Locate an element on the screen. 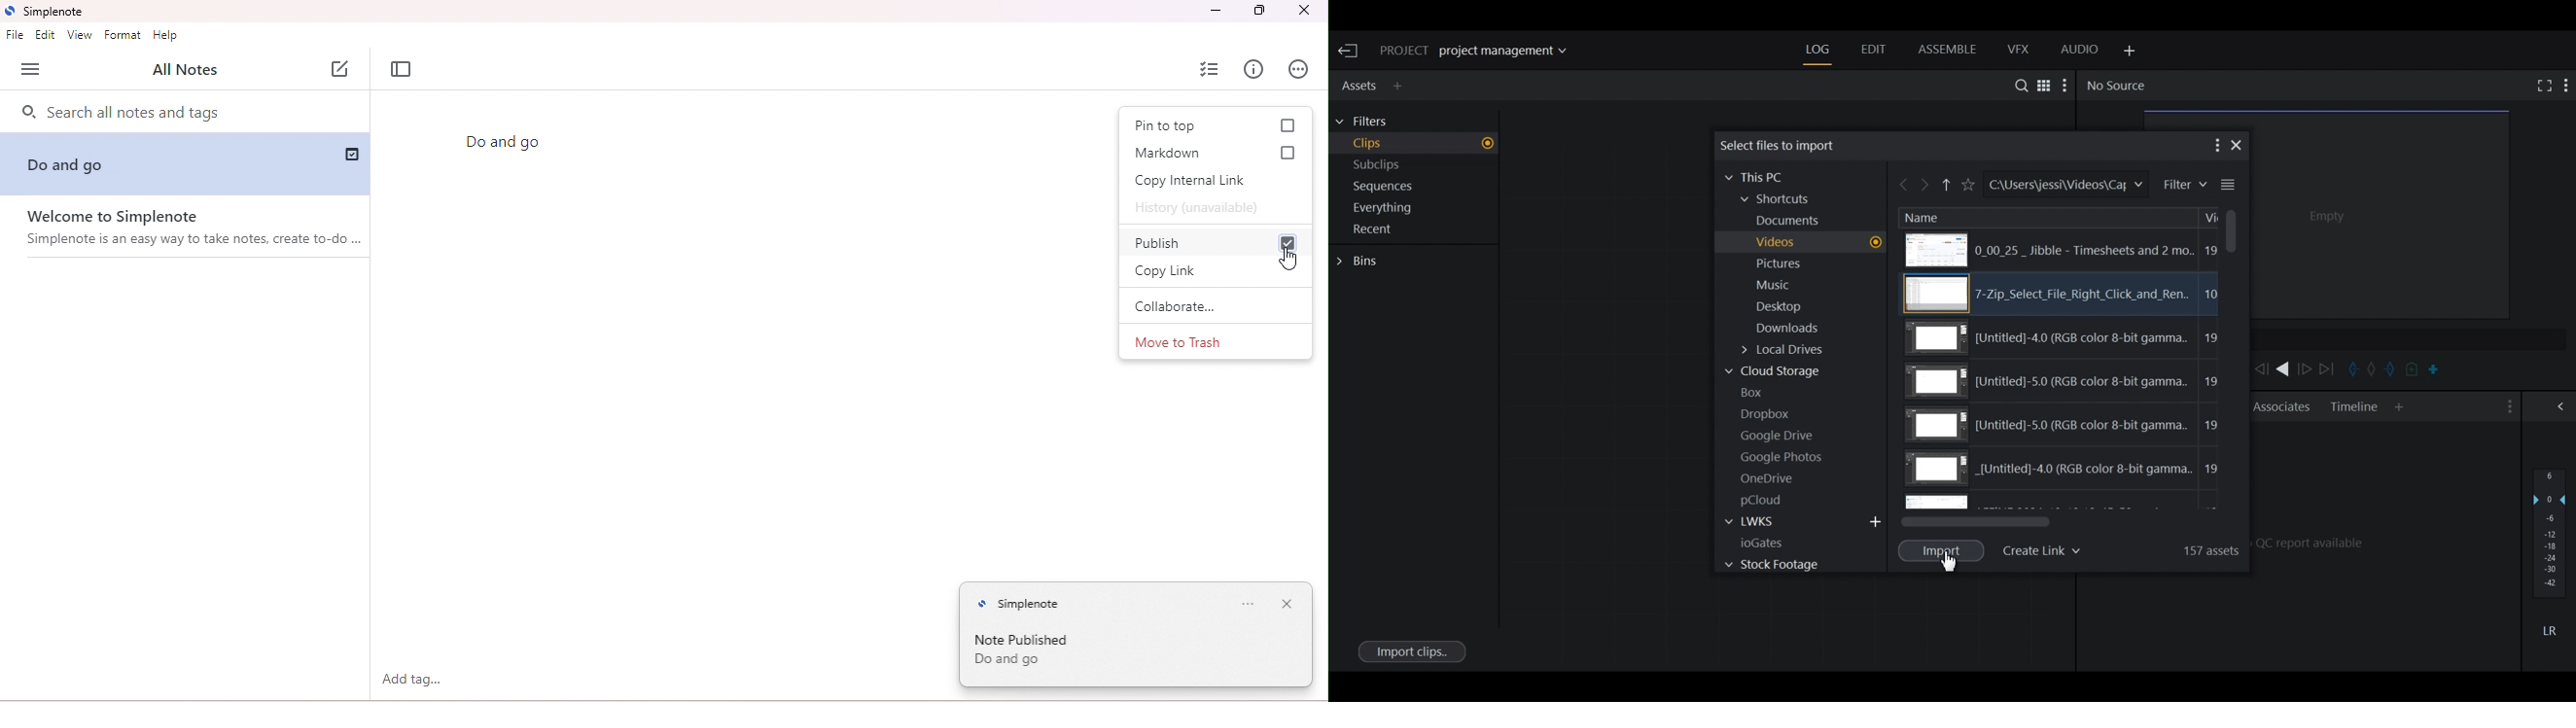  copy link is located at coordinates (1188, 270).